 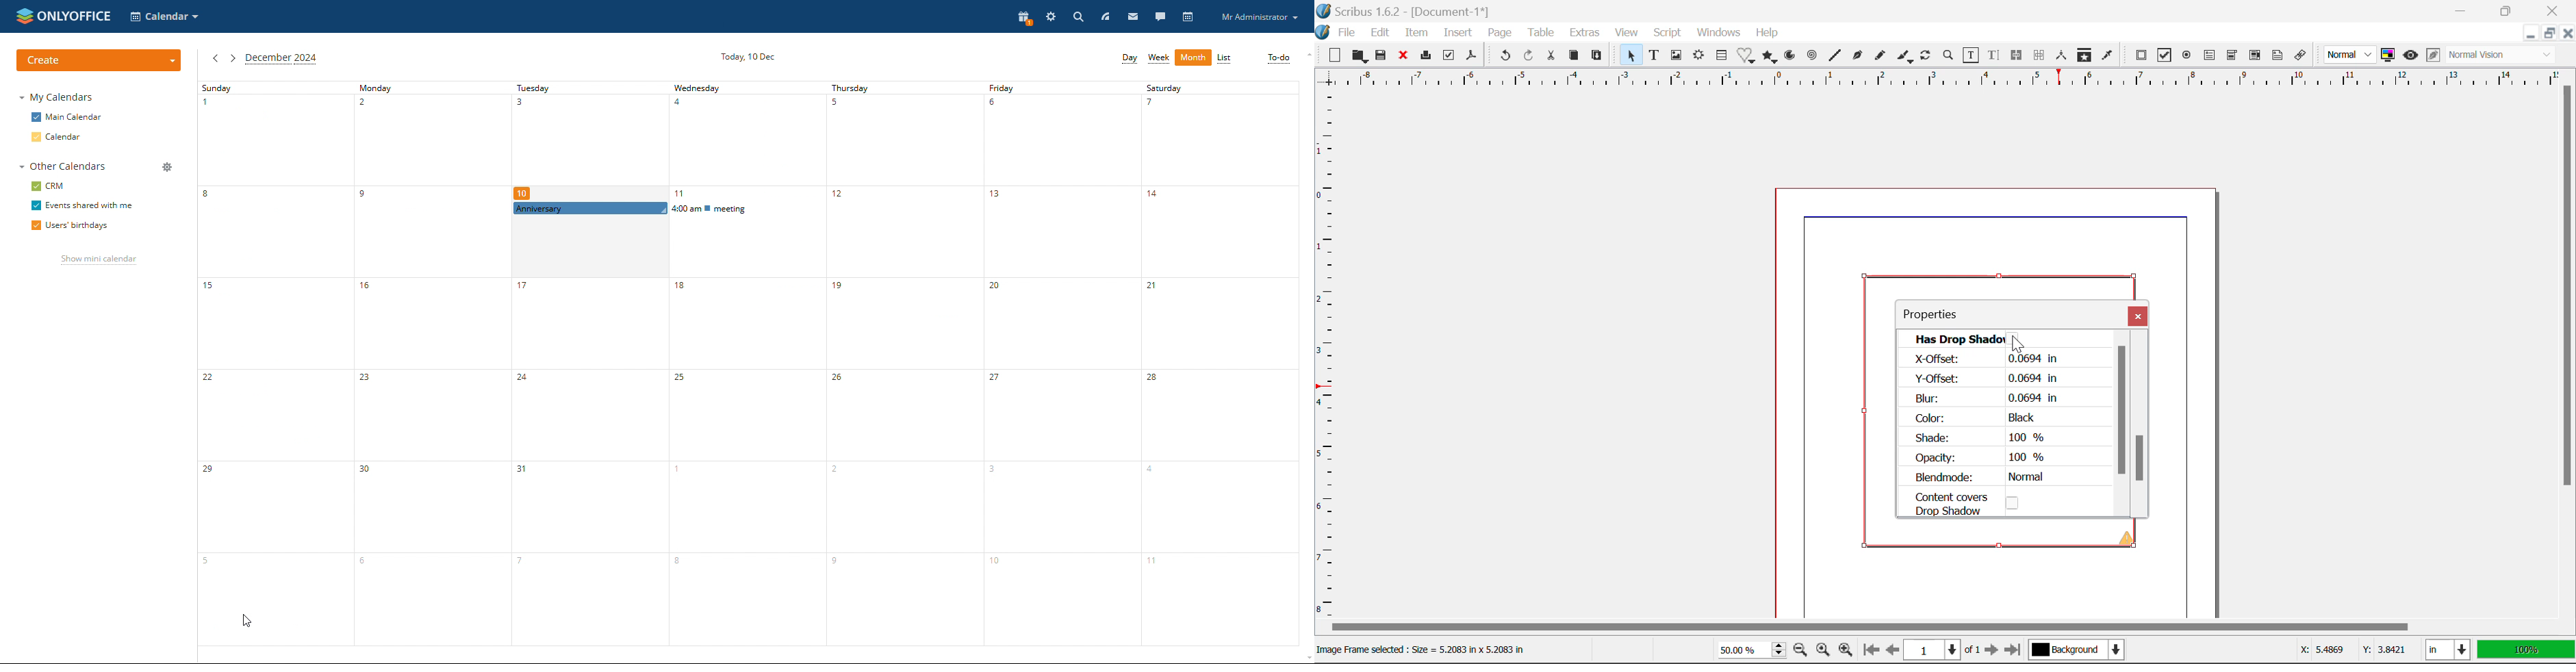 I want to click on New, so click(x=1333, y=56).